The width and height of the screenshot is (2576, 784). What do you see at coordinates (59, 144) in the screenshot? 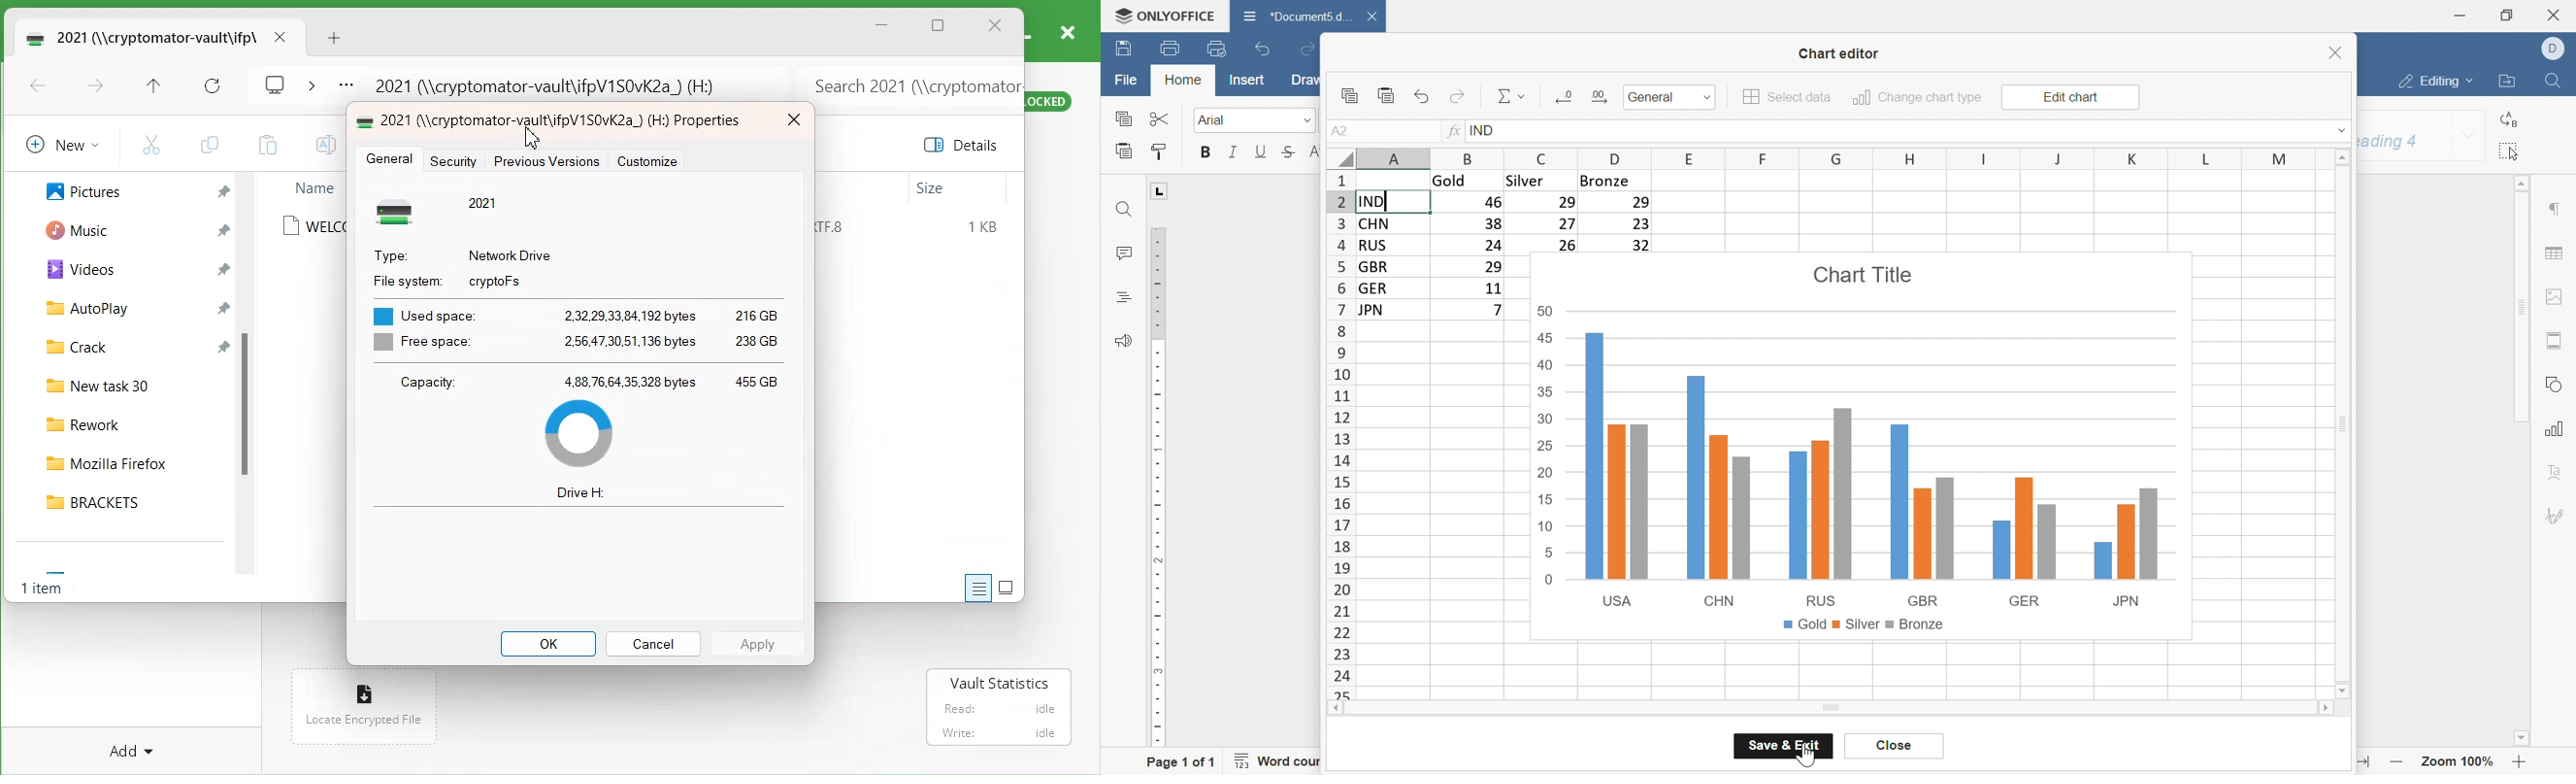
I see `New` at bounding box center [59, 144].